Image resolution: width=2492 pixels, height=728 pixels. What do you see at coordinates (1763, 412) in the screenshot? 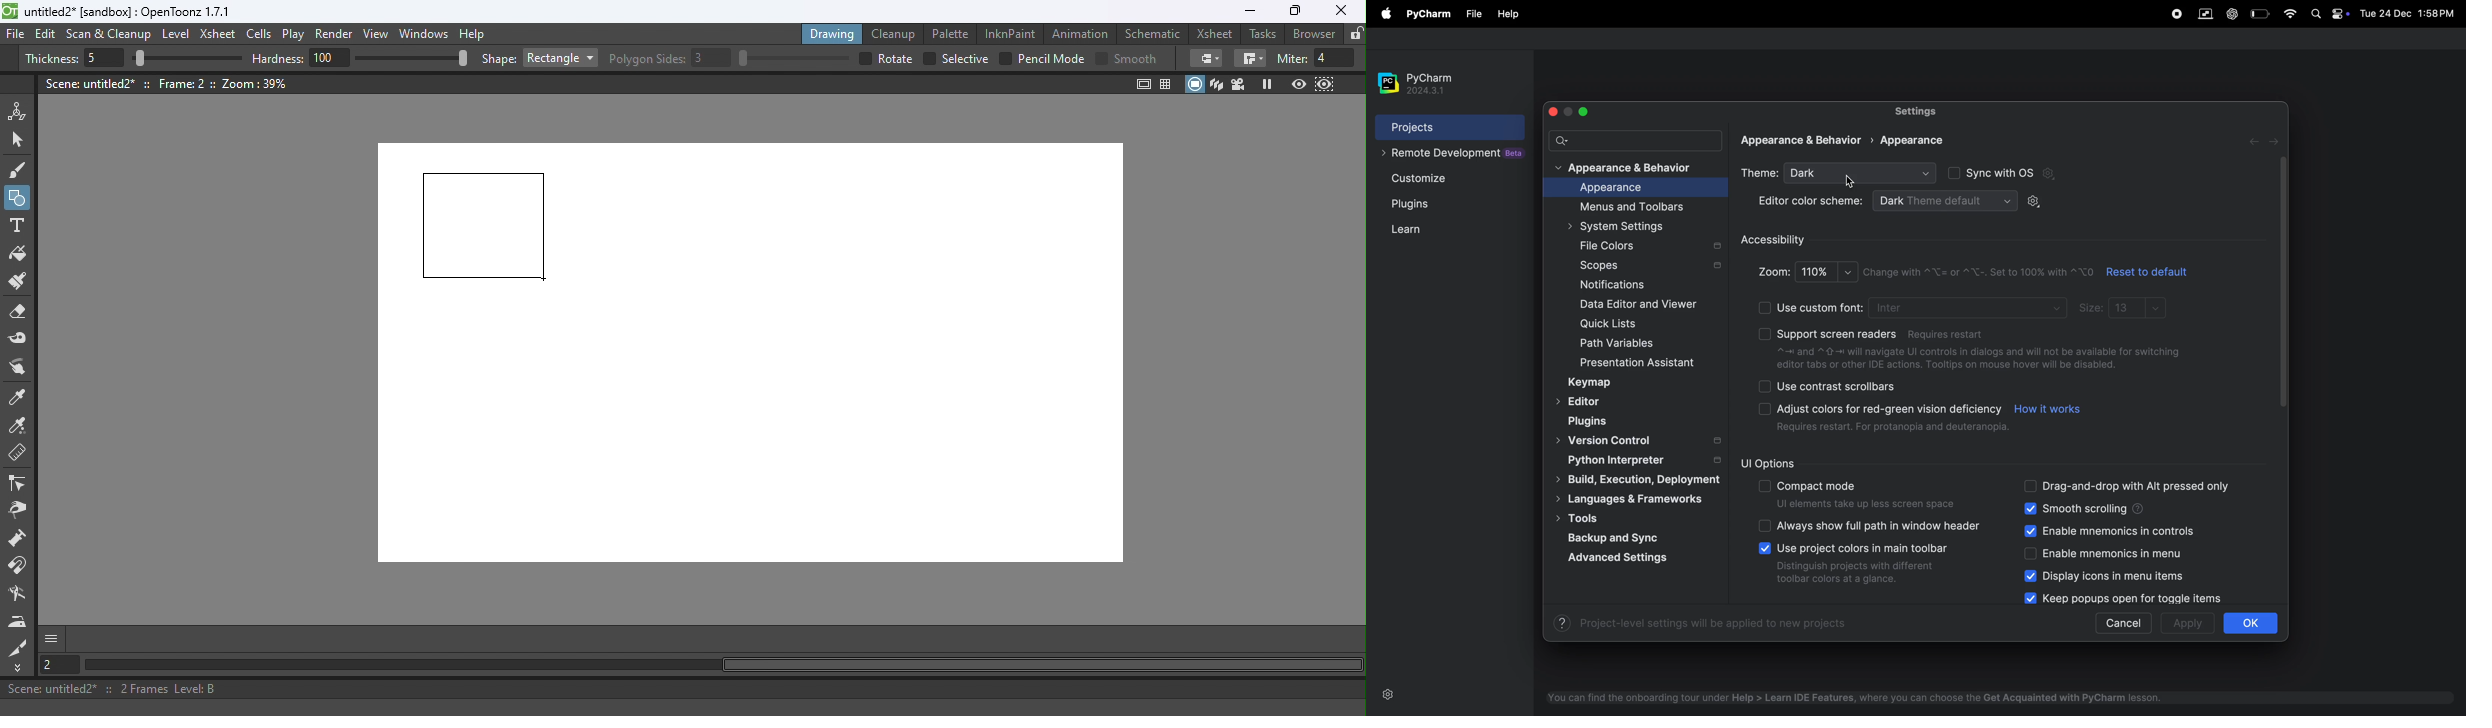
I see `checkboxes` at bounding box center [1763, 412].